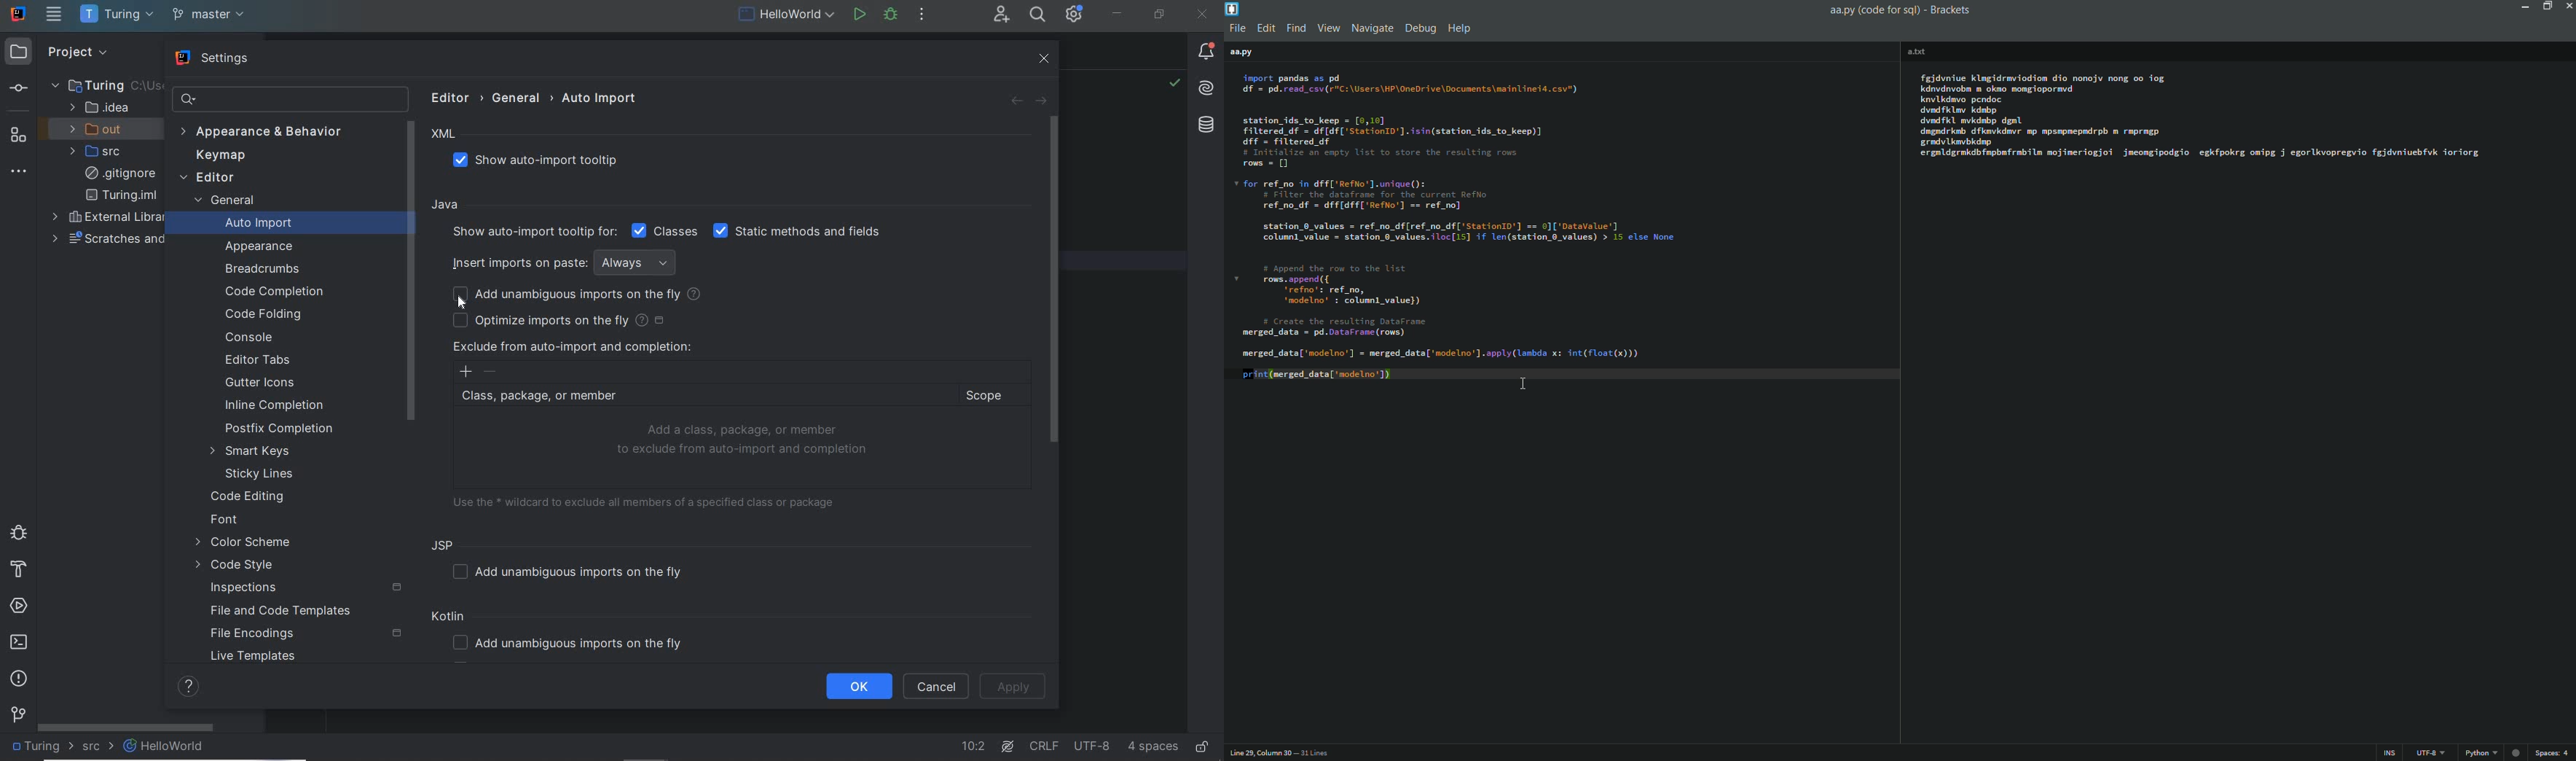 This screenshot has width=2576, height=784. I want to click on RUN/DEBUG CONFICURATIONS, so click(787, 14).